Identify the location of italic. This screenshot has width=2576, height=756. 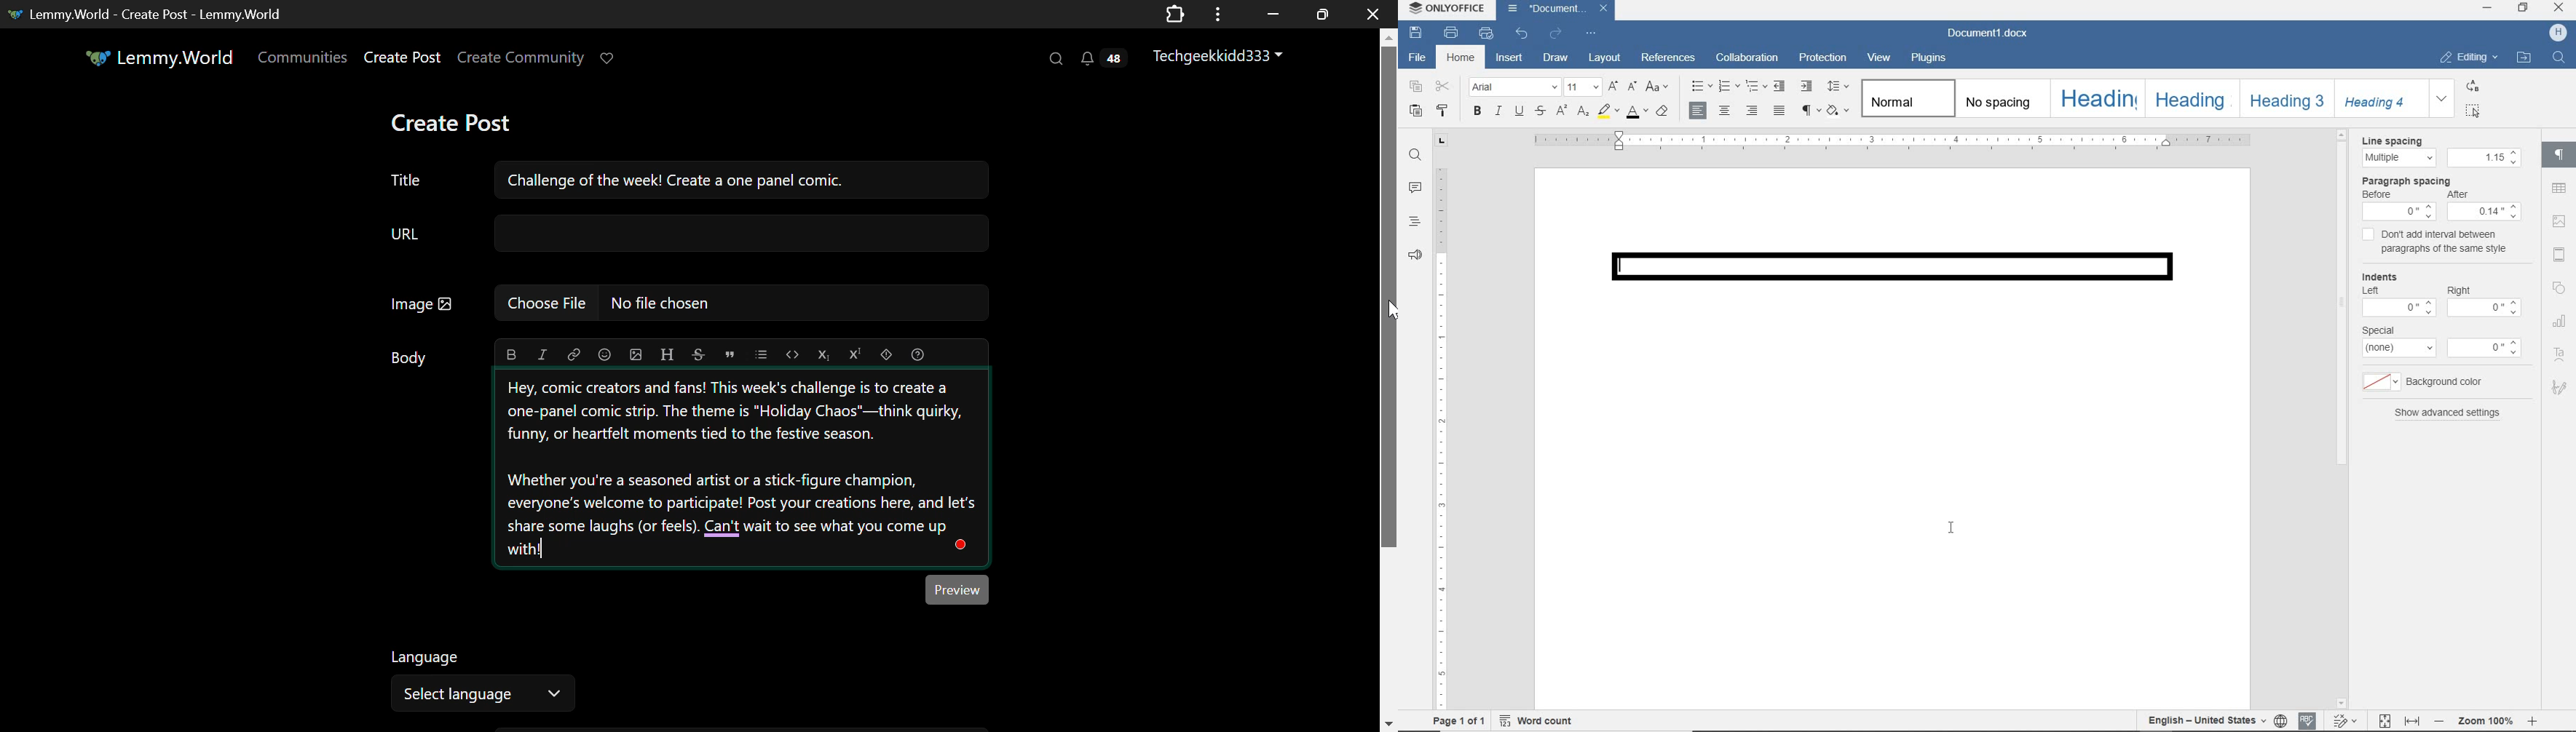
(1499, 112).